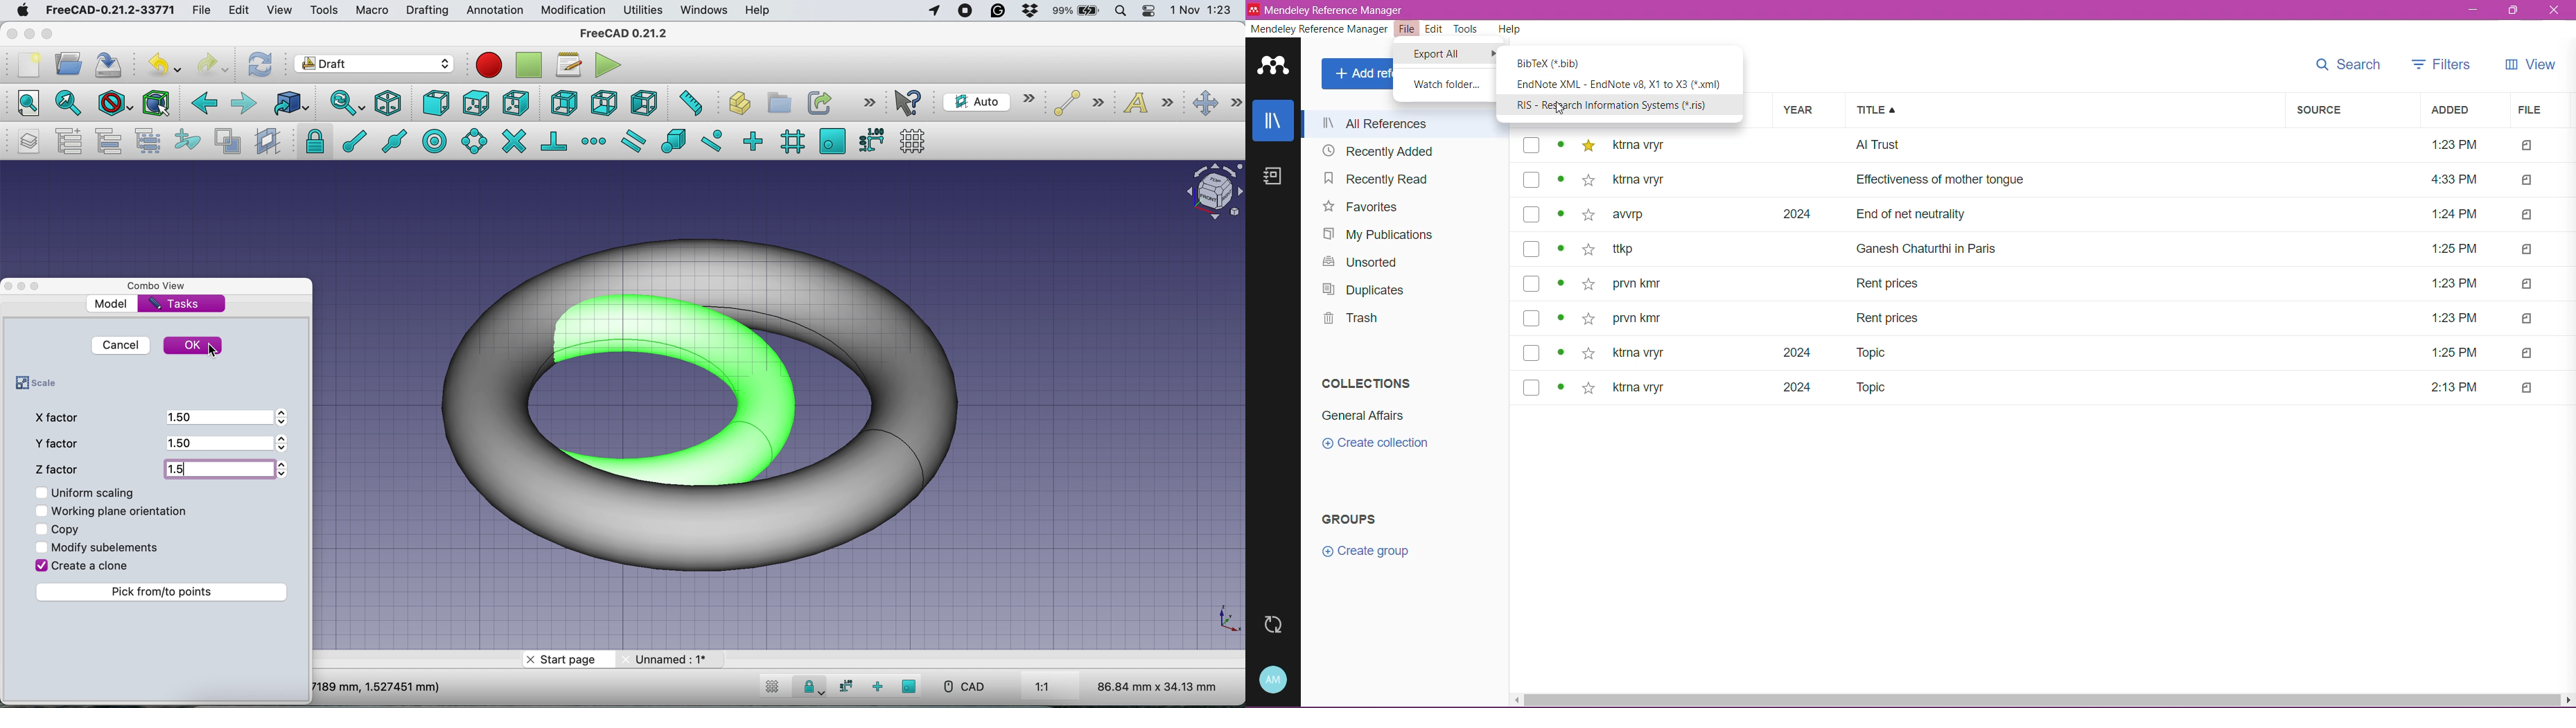 The width and height of the screenshot is (2576, 728). I want to click on CAD, so click(960, 687).